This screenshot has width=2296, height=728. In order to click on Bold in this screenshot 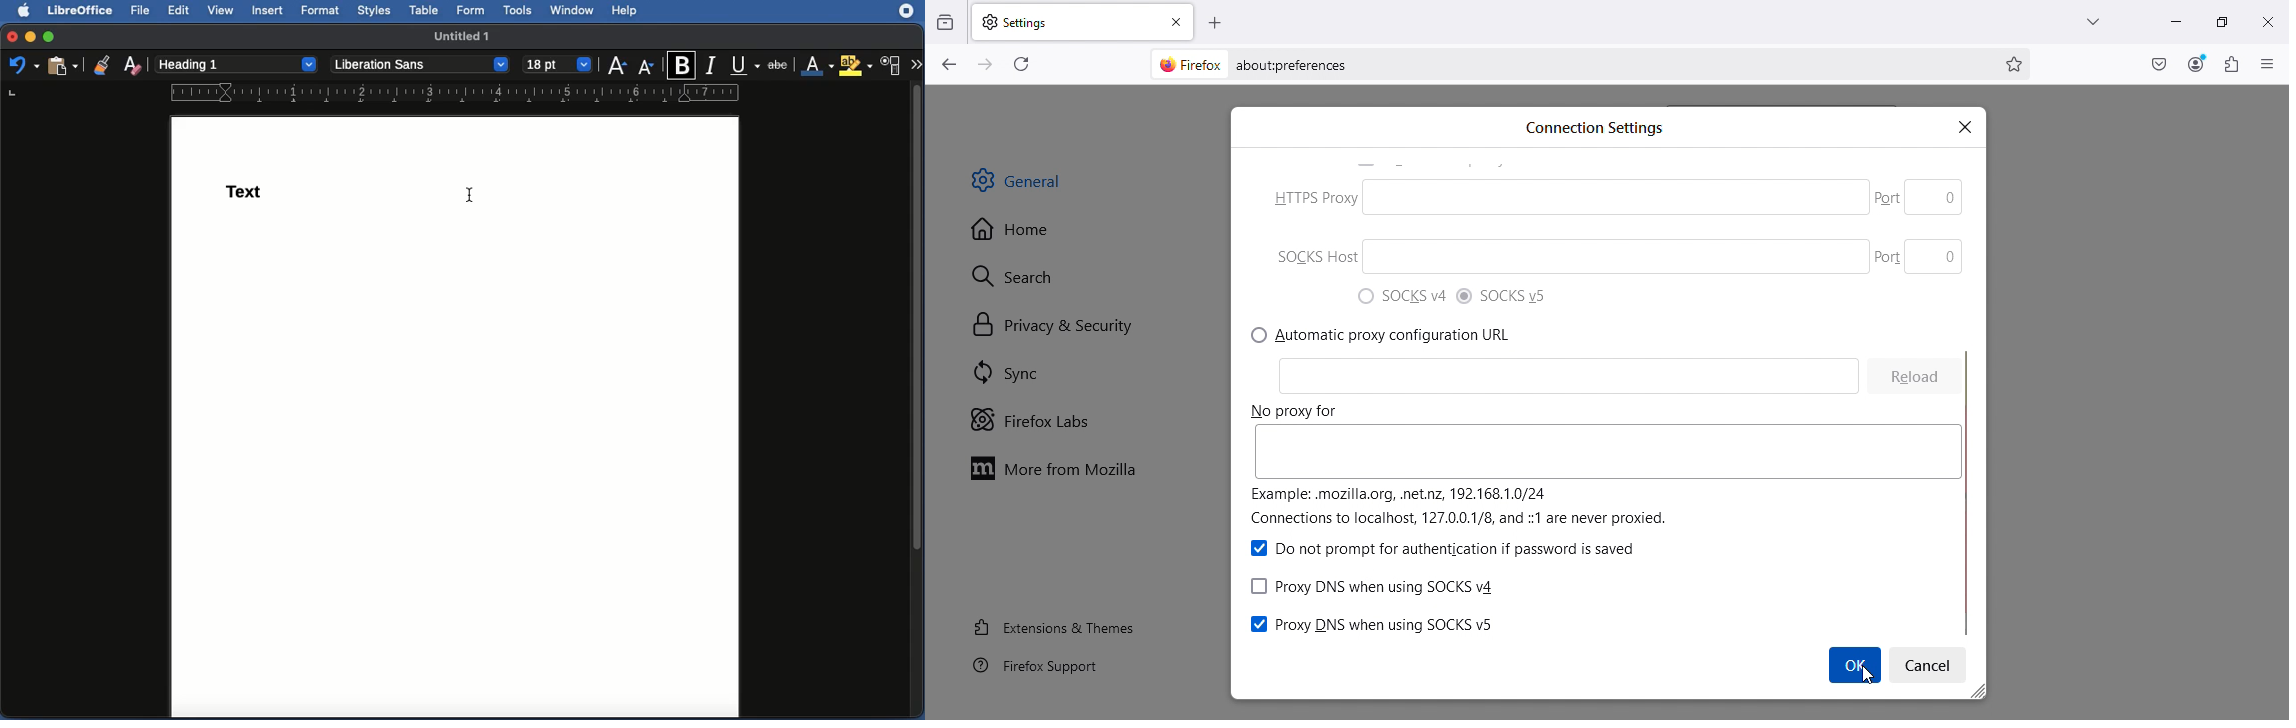, I will do `click(682, 63)`.